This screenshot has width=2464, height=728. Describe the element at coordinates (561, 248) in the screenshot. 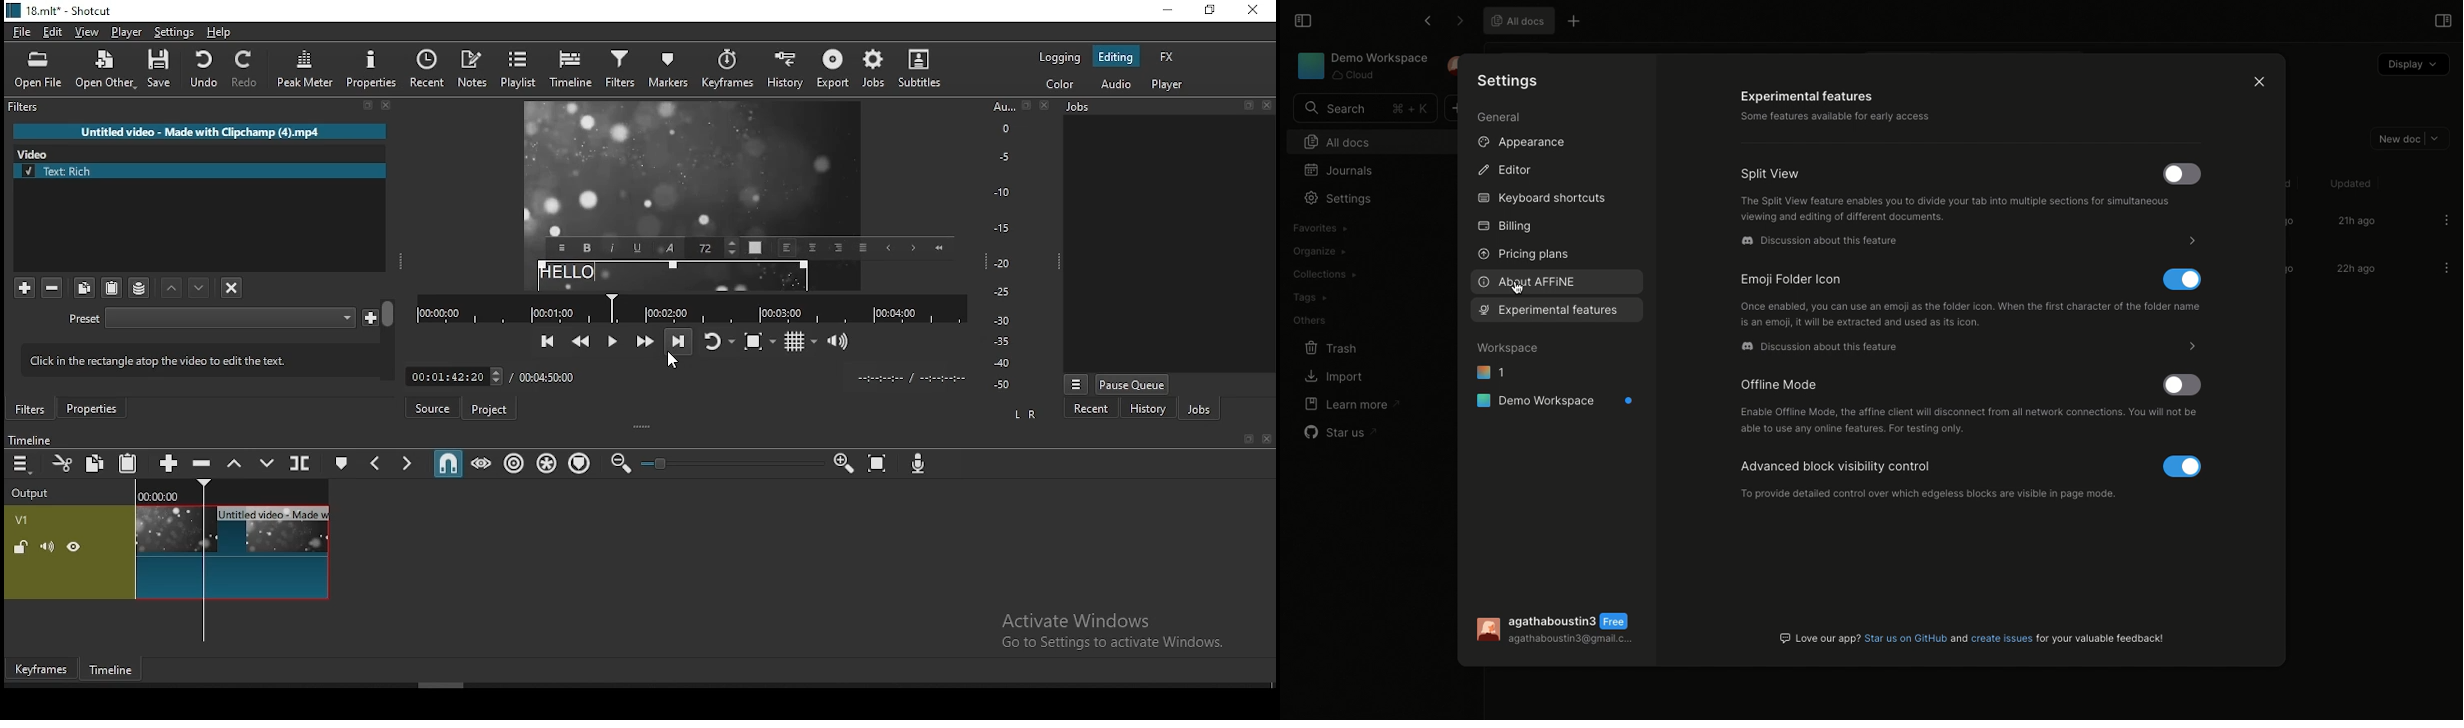

I see `Menu` at that location.